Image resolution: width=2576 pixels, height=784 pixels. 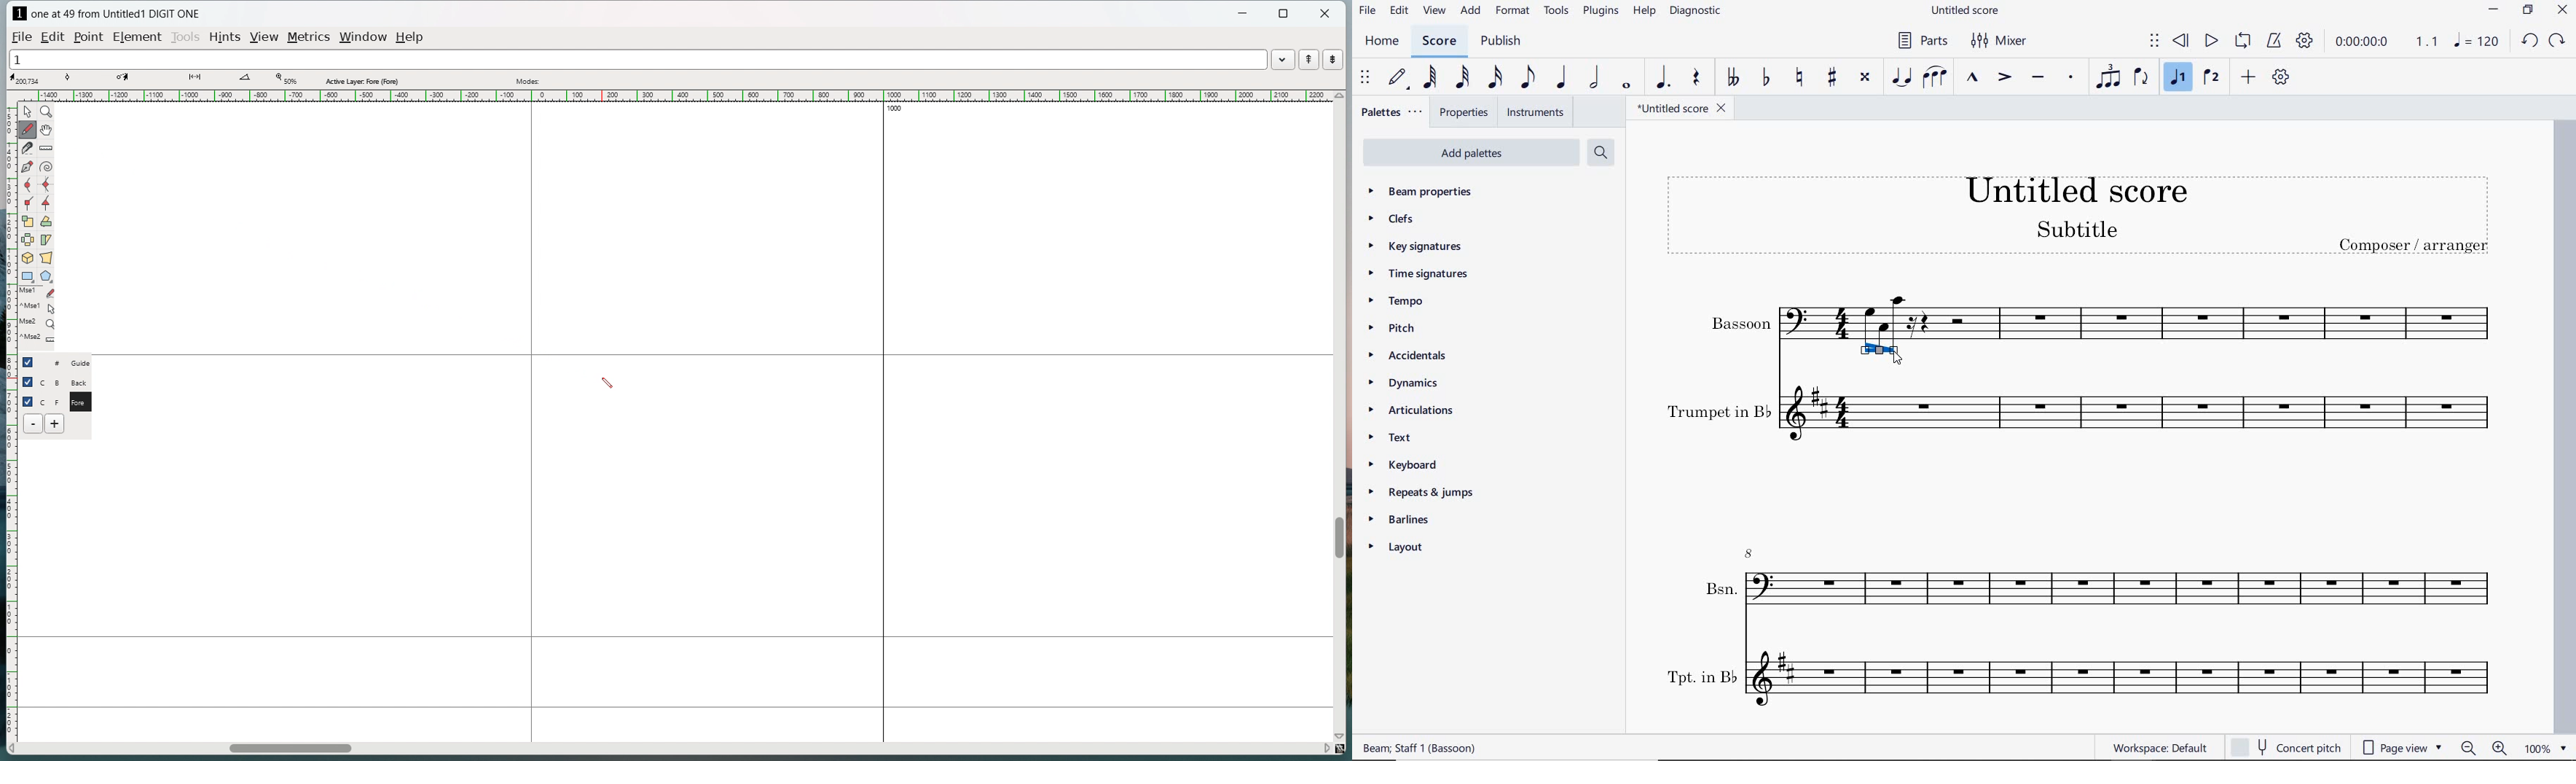 I want to click on beam properties, so click(x=1429, y=191).